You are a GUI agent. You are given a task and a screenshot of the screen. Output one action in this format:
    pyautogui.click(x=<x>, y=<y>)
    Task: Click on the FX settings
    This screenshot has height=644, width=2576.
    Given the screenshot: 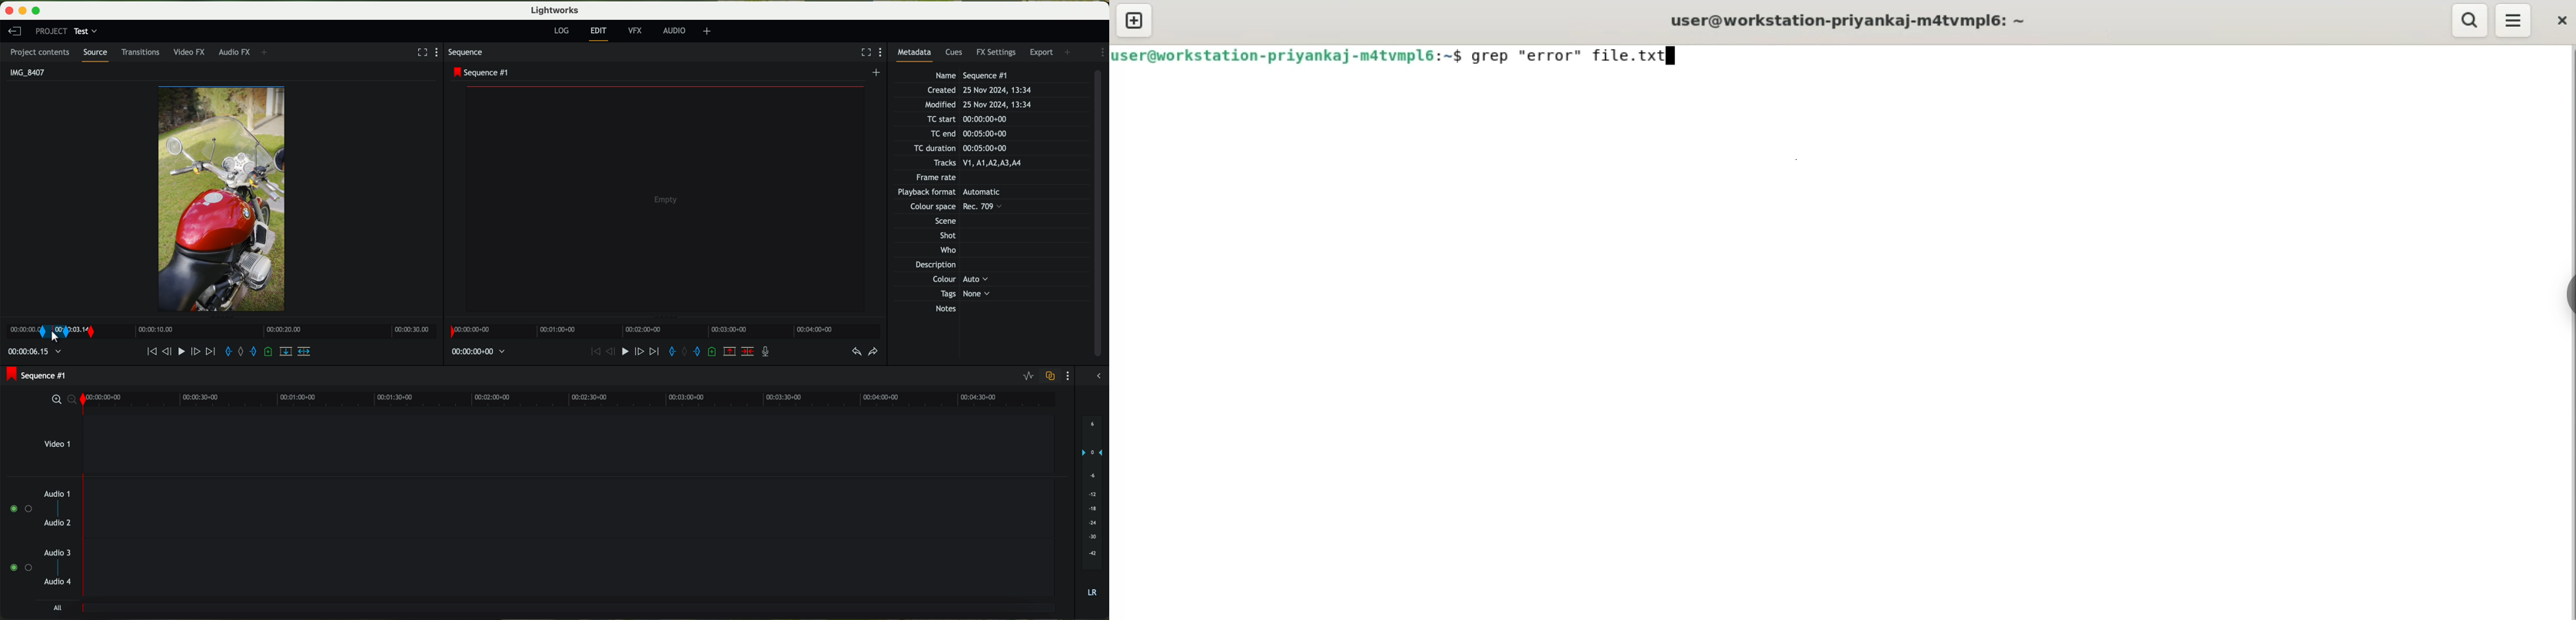 What is the action you would take?
    pyautogui.click(x=997, y=51)
    